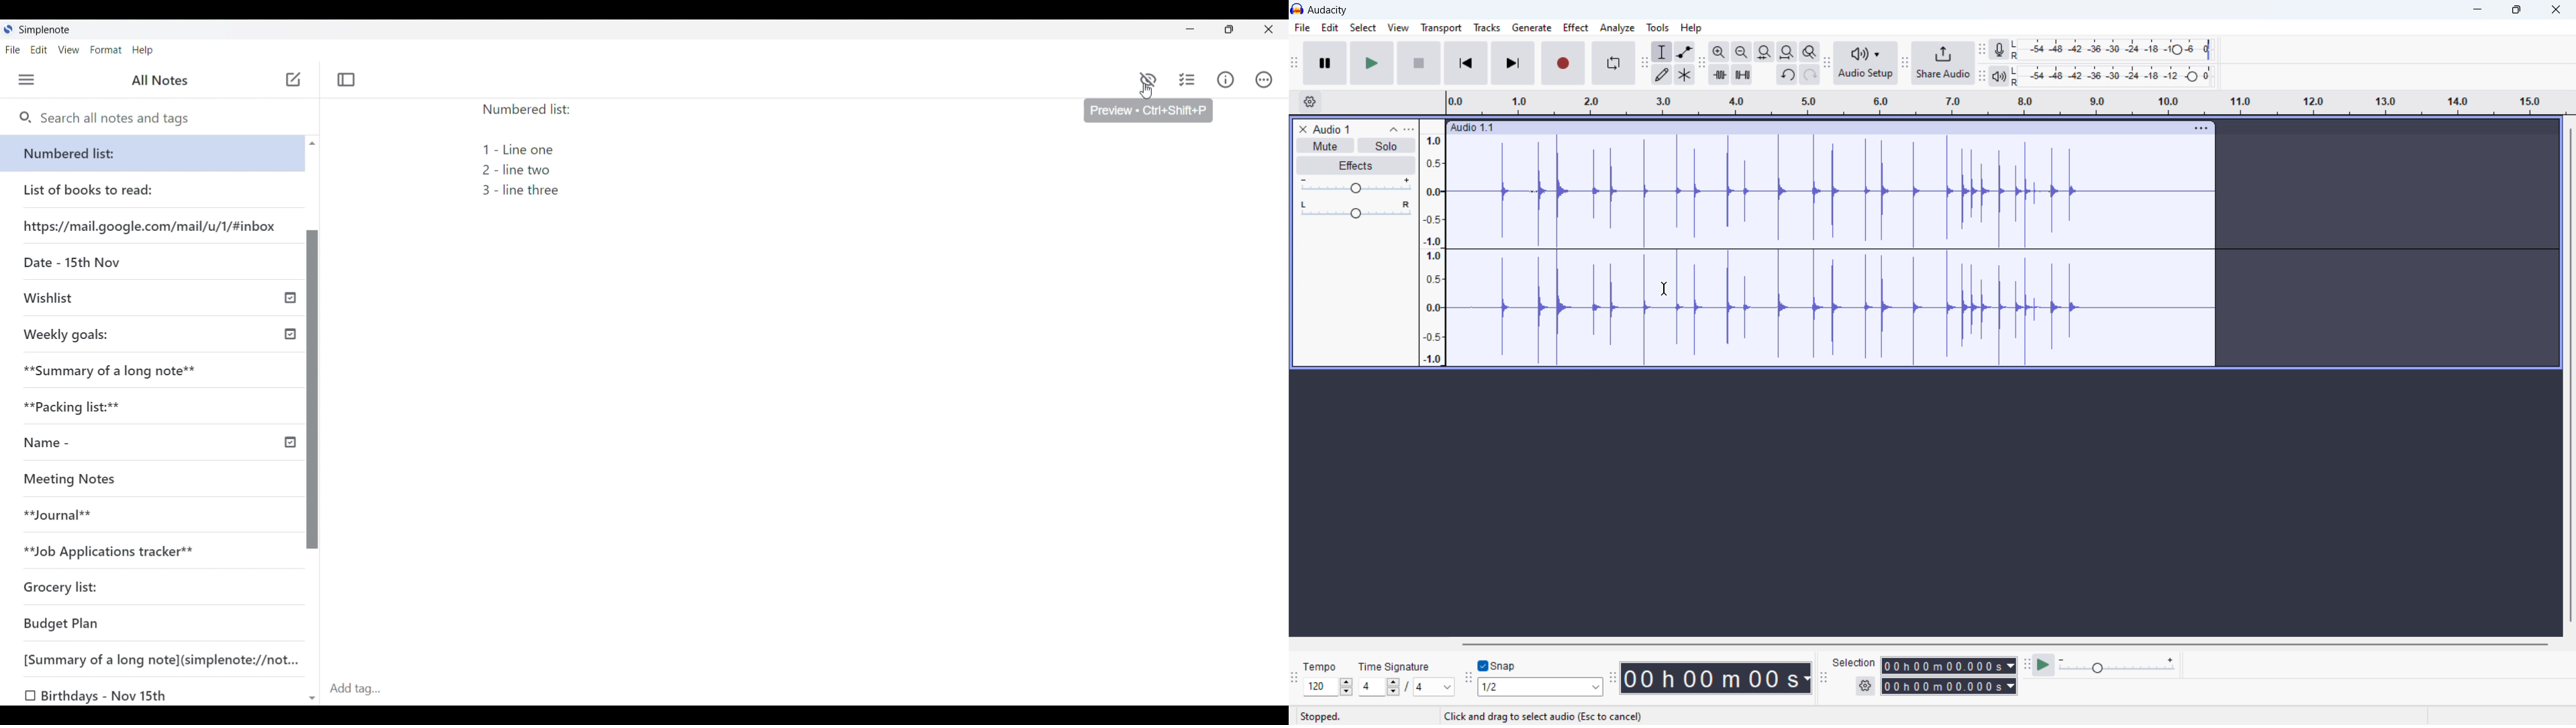 This screenshot has width=2576, height=728. What do you see at coordinates (86, 482) in the screenshot?
I see `Meeting Notes` at bounding box center [86, 482].